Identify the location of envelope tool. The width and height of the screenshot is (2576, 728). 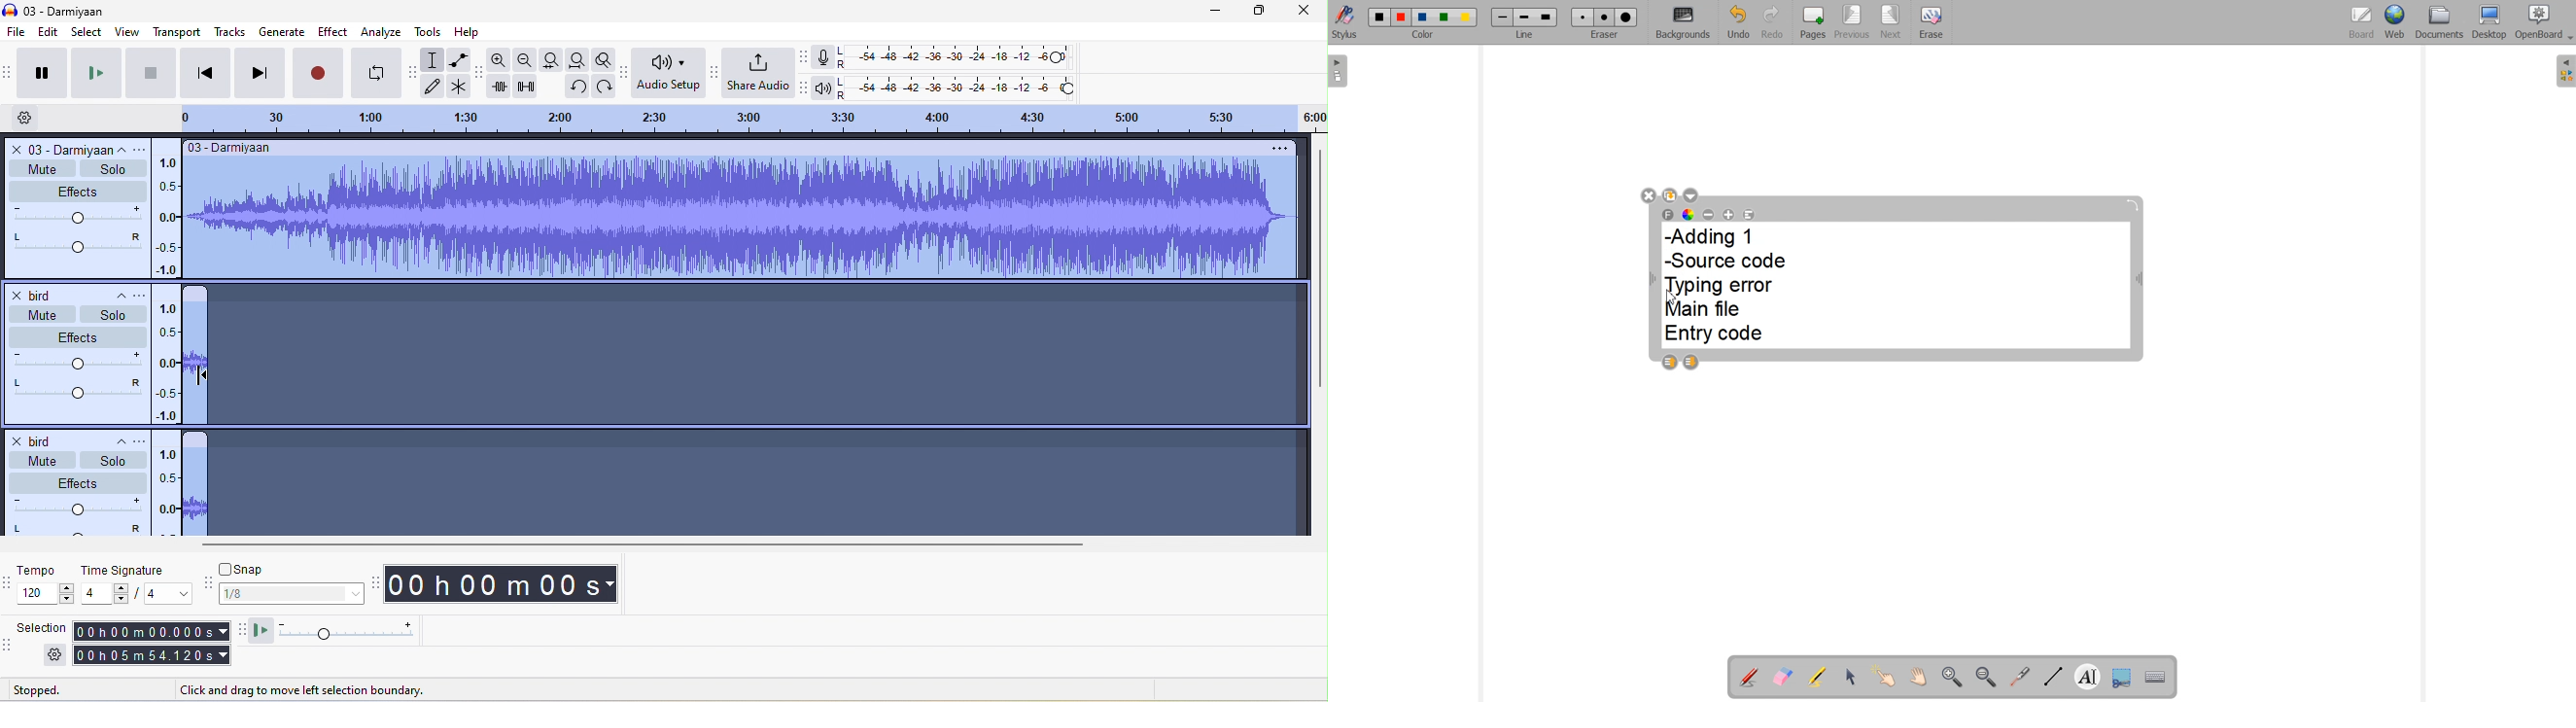
(458, 61).